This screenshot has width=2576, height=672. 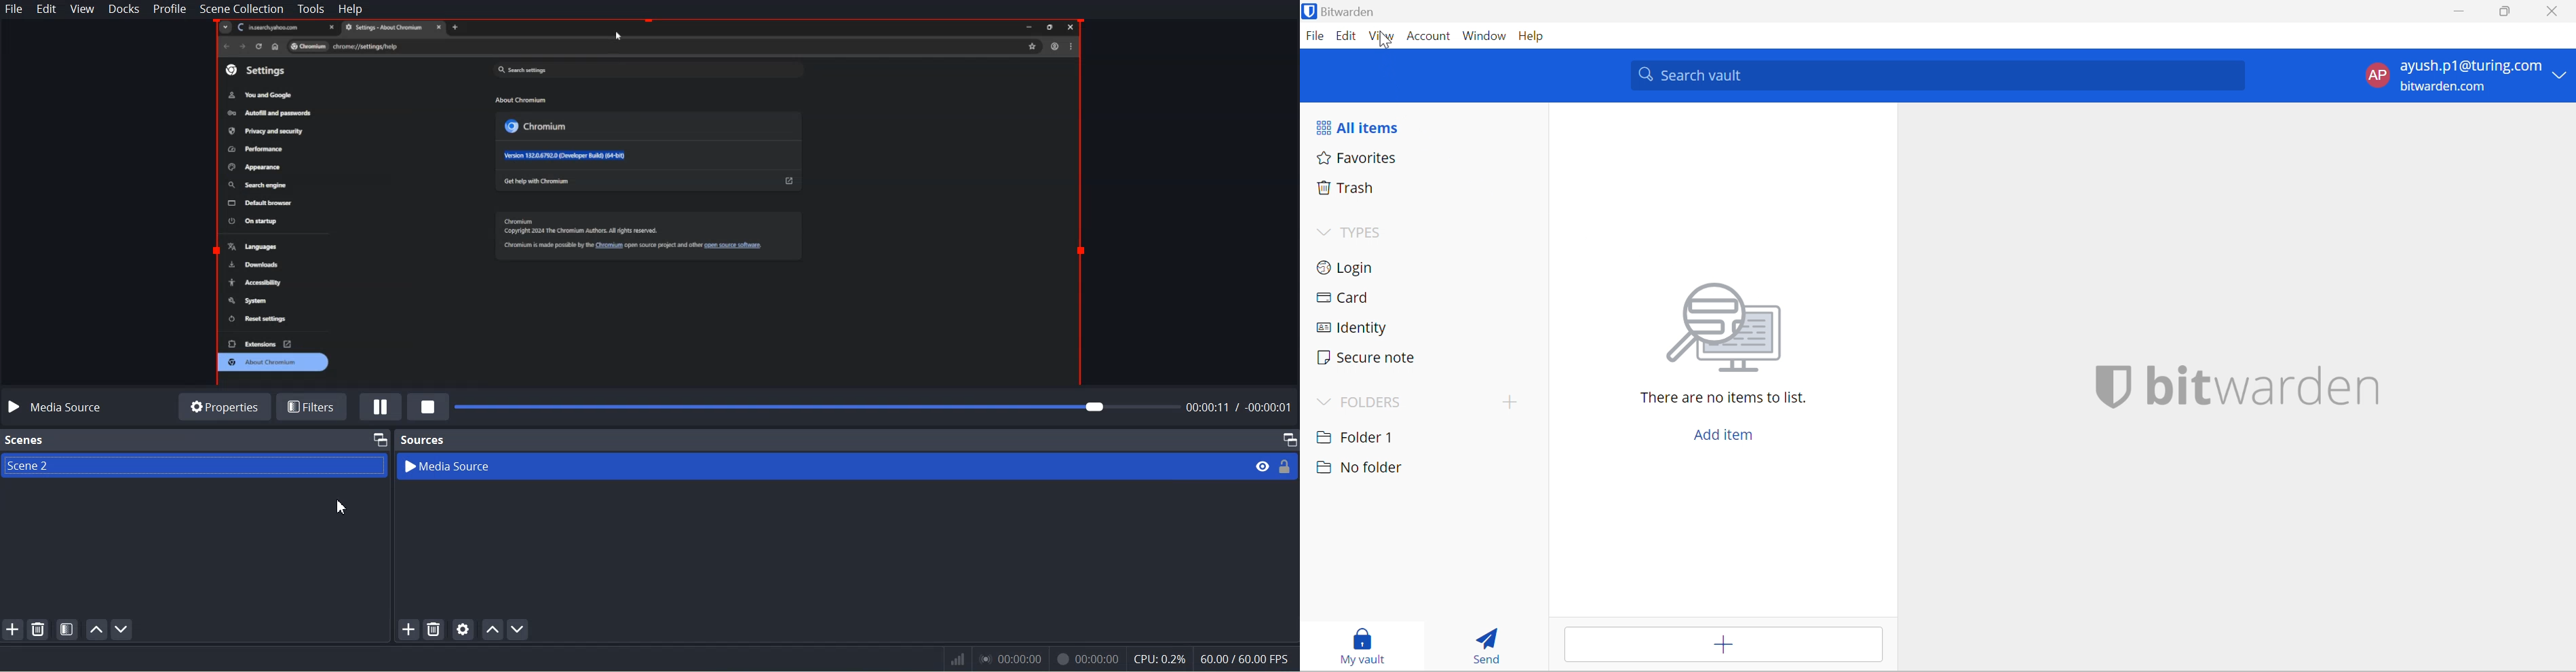 What do you see at coordinates (1286, 466) in the screenshot?
I see `Lock` at bounding box center [1286, 466].